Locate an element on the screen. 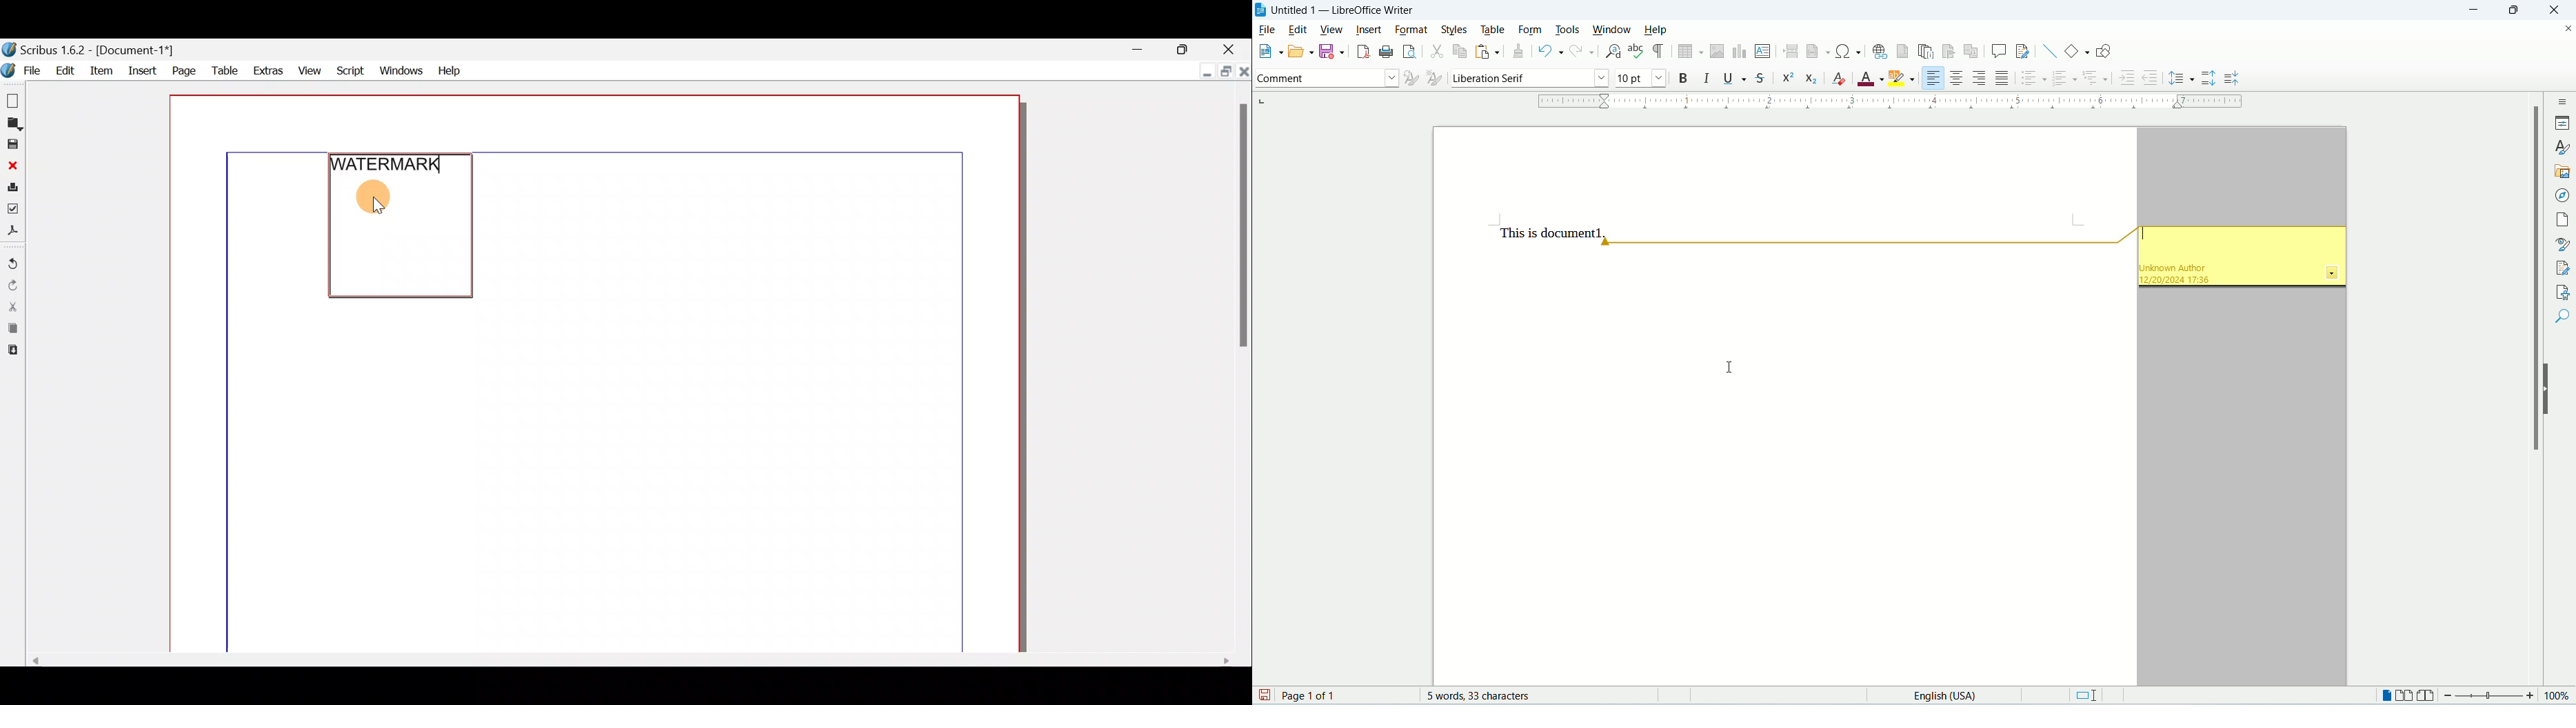 The width and height of the screenshot is (2576, 728). subscript is located at coordinates (1811, 81).